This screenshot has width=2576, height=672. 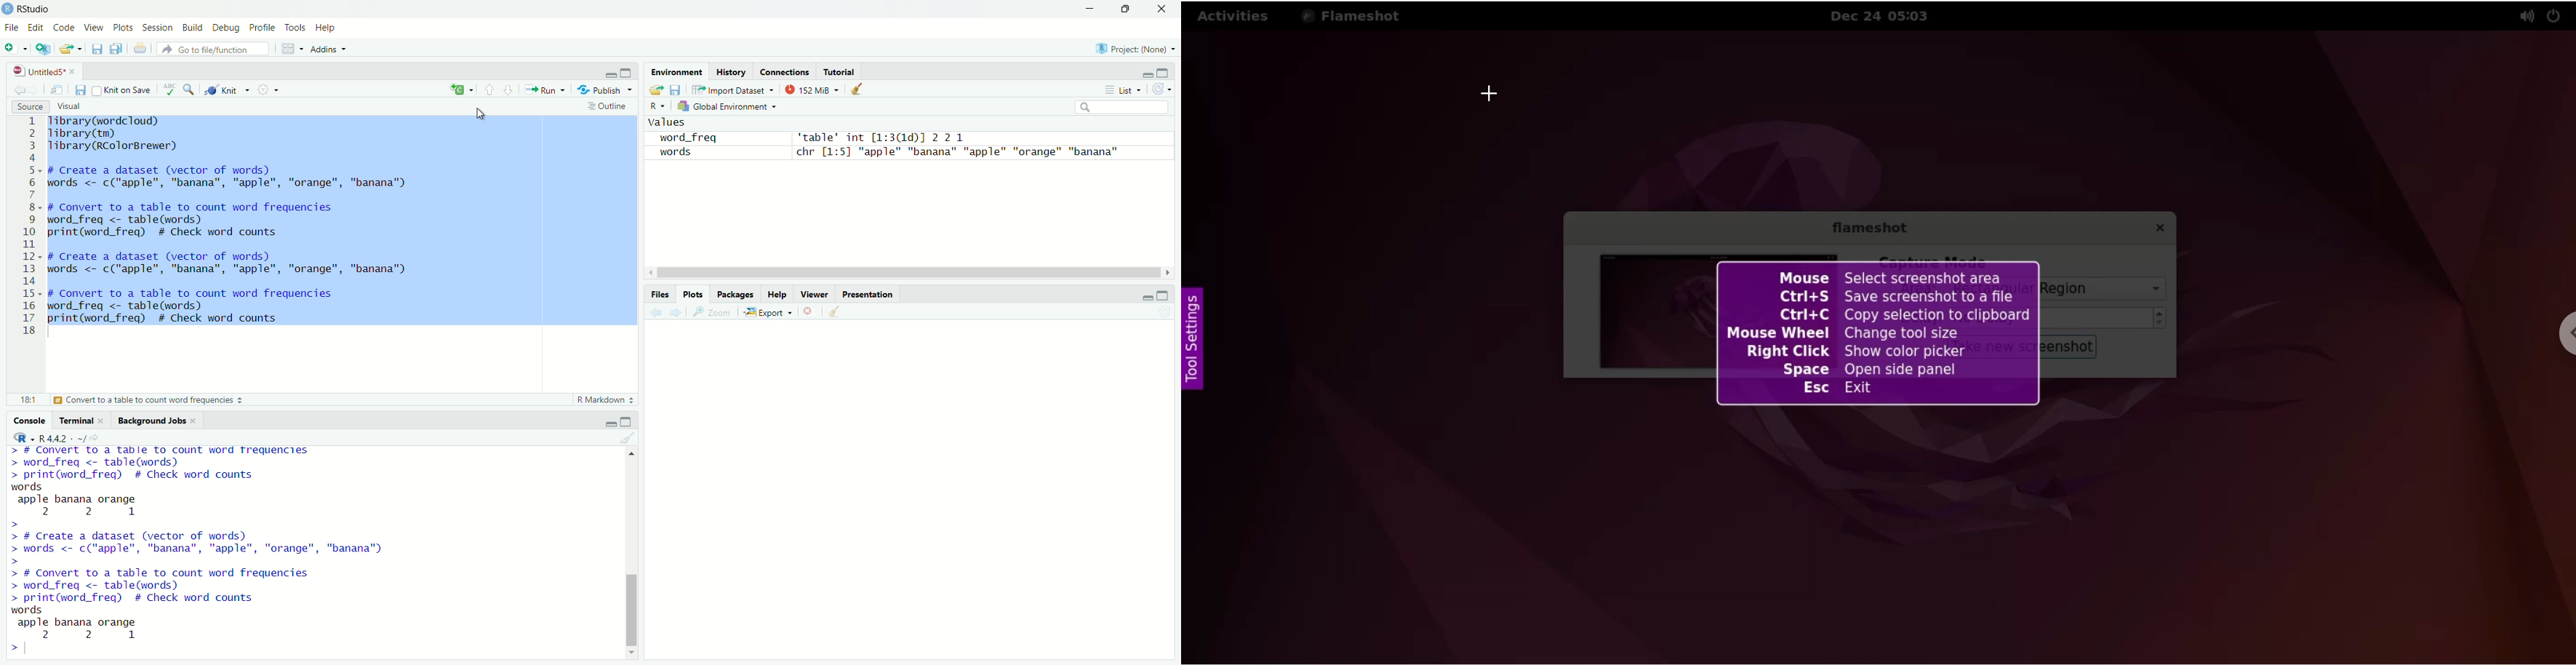 I want to click on Number line, so click(x=30, y=227).